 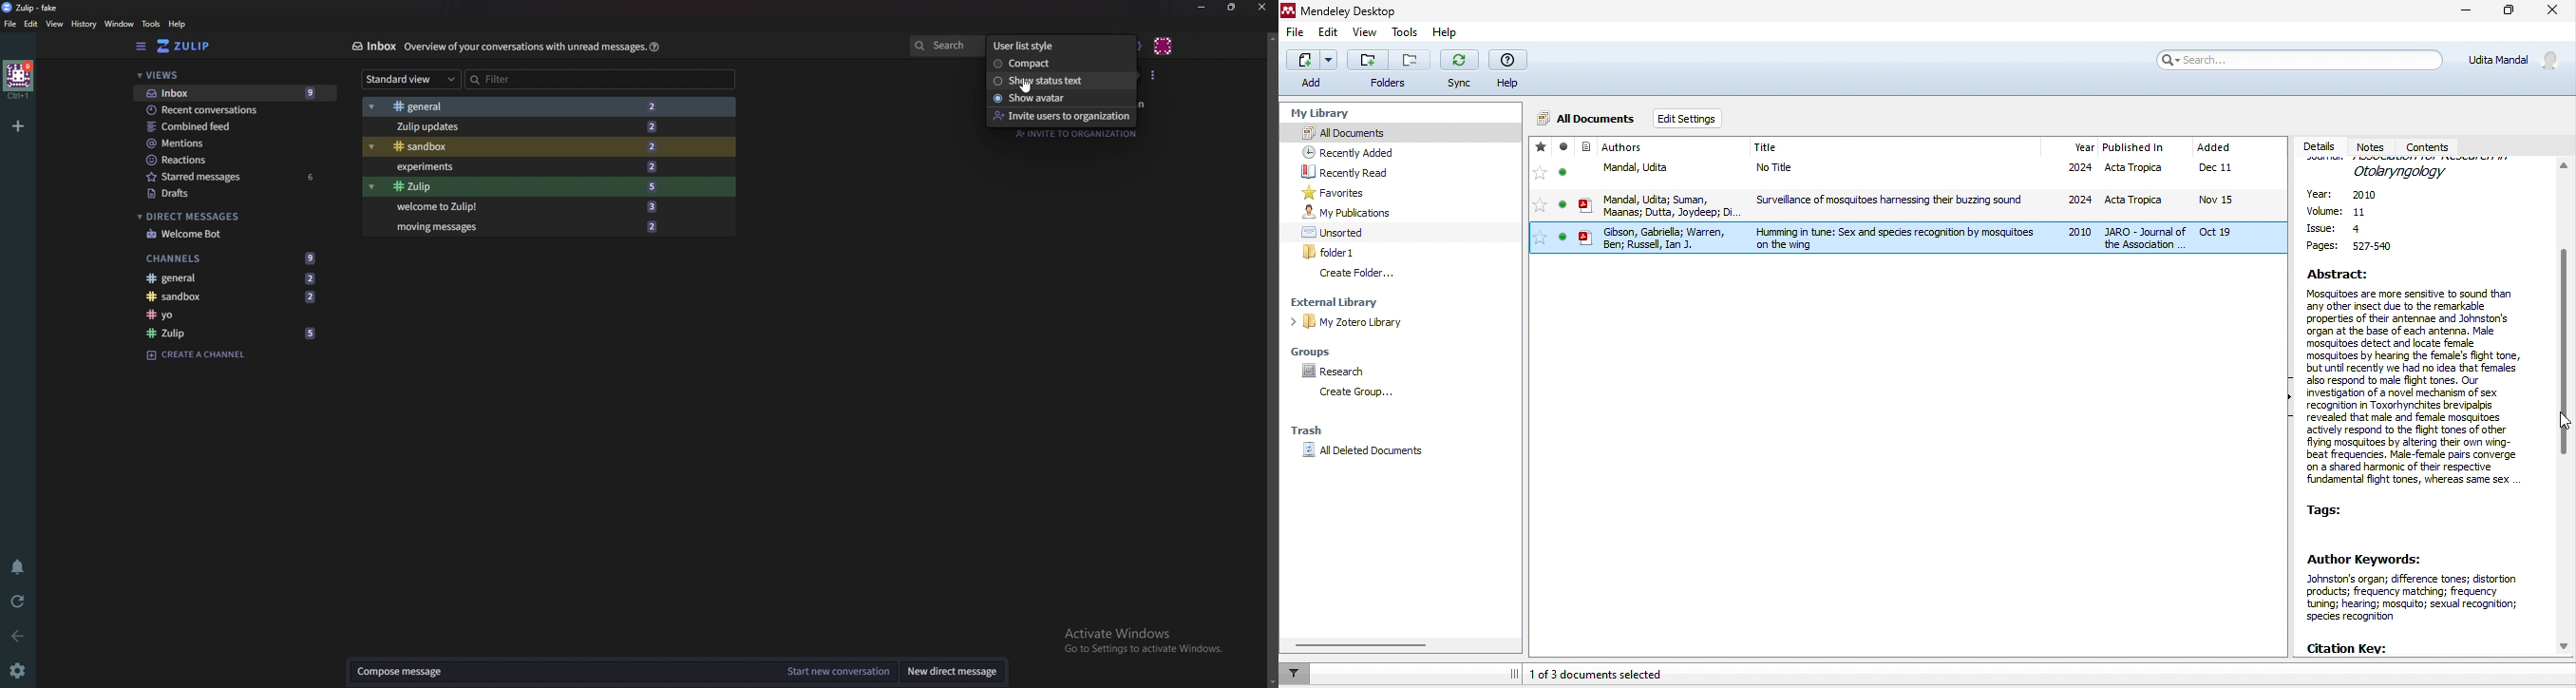 What do you see at coordinates (1054, 80) in the screenshot?
I see `Show status text` at bounding box center [1054, 80].